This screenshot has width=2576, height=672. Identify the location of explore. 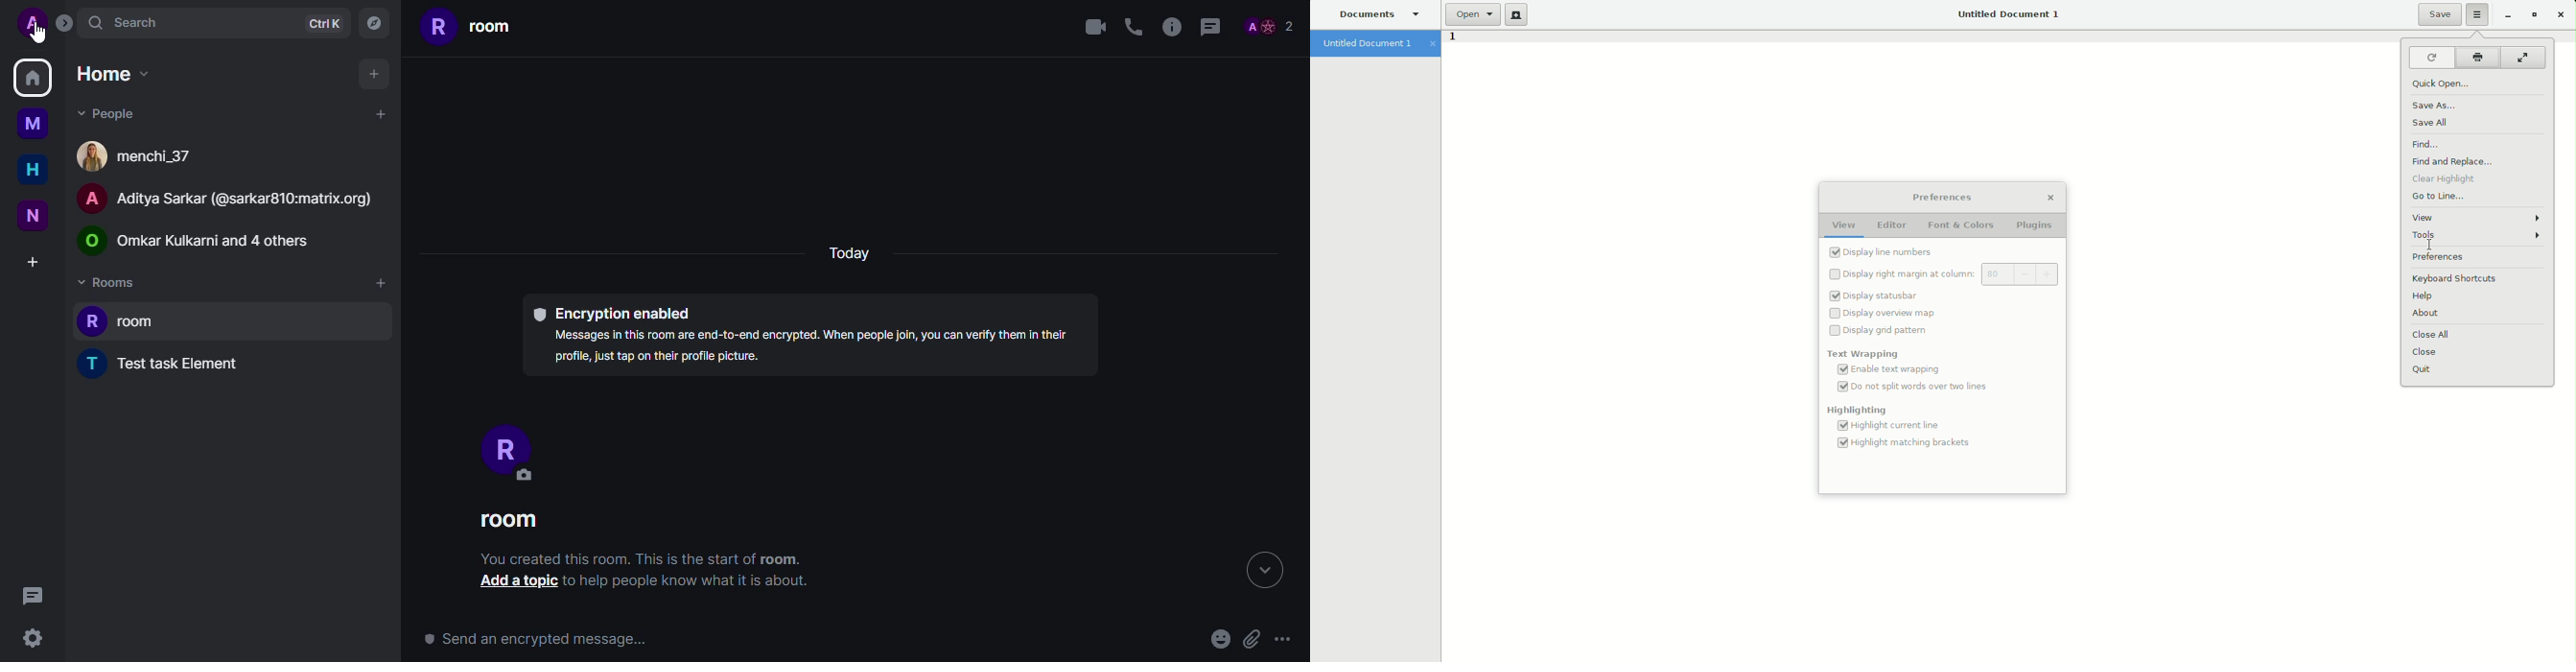
(372, 22).